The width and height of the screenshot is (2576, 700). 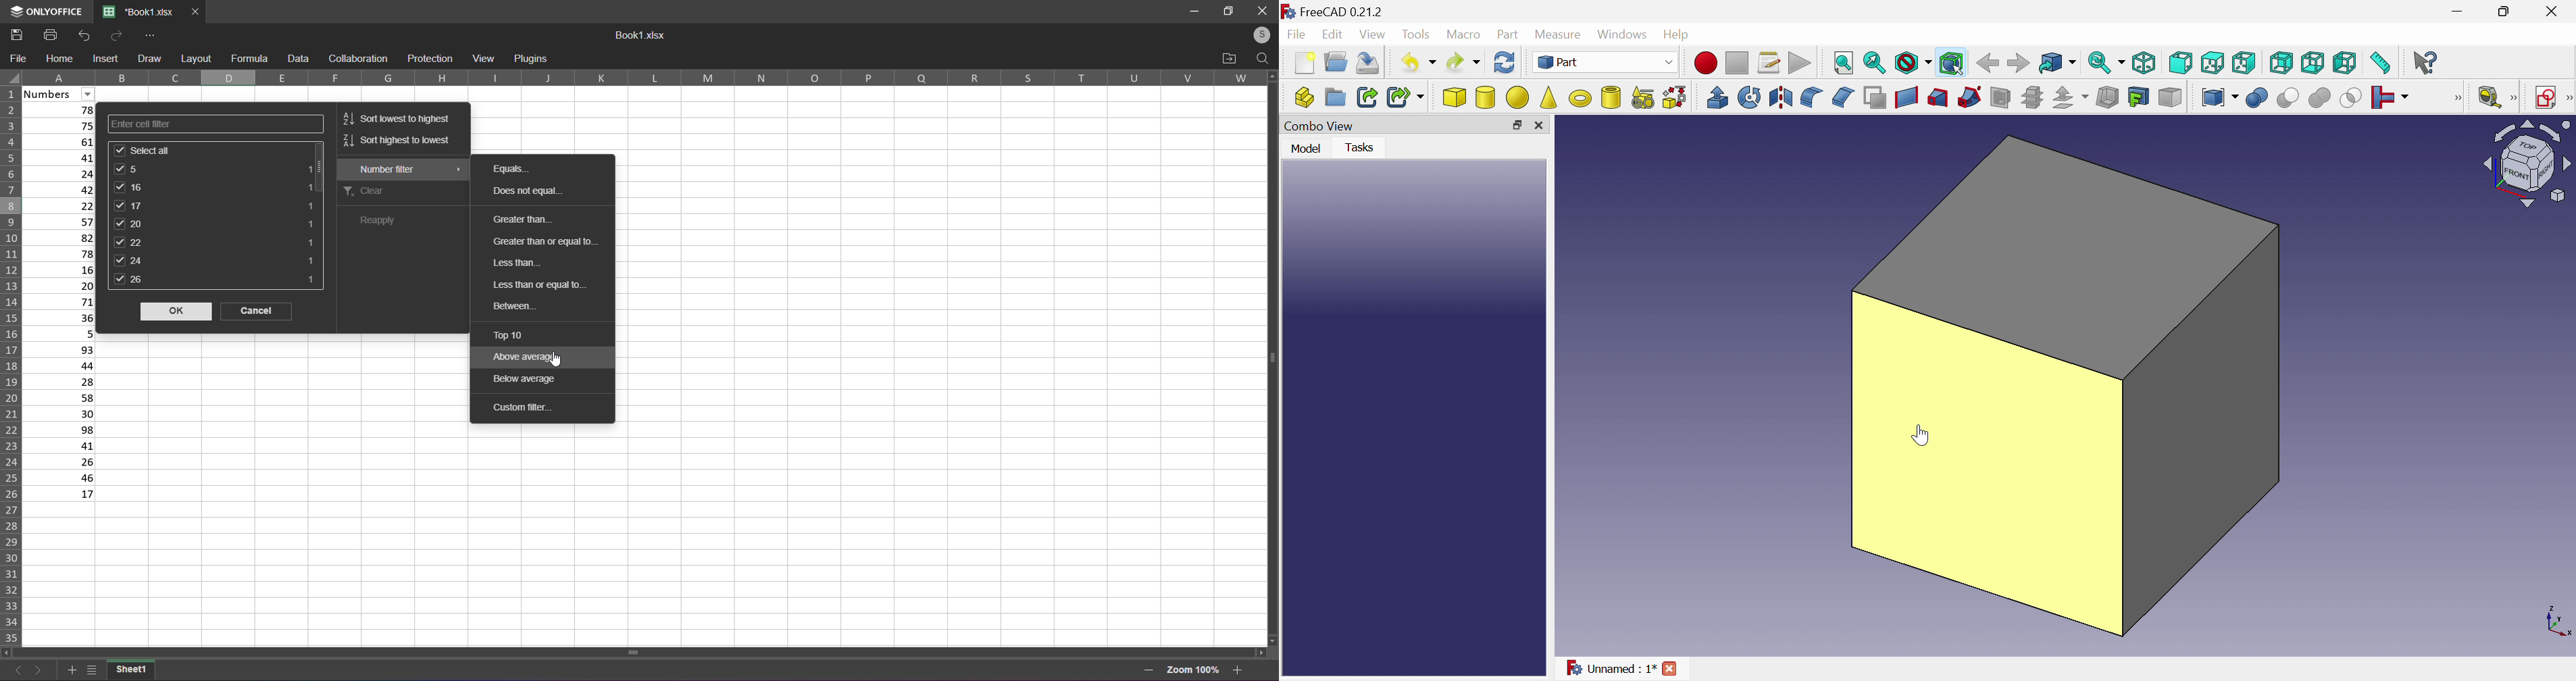 I want to click on collaboration, so click(x=356, y=59).